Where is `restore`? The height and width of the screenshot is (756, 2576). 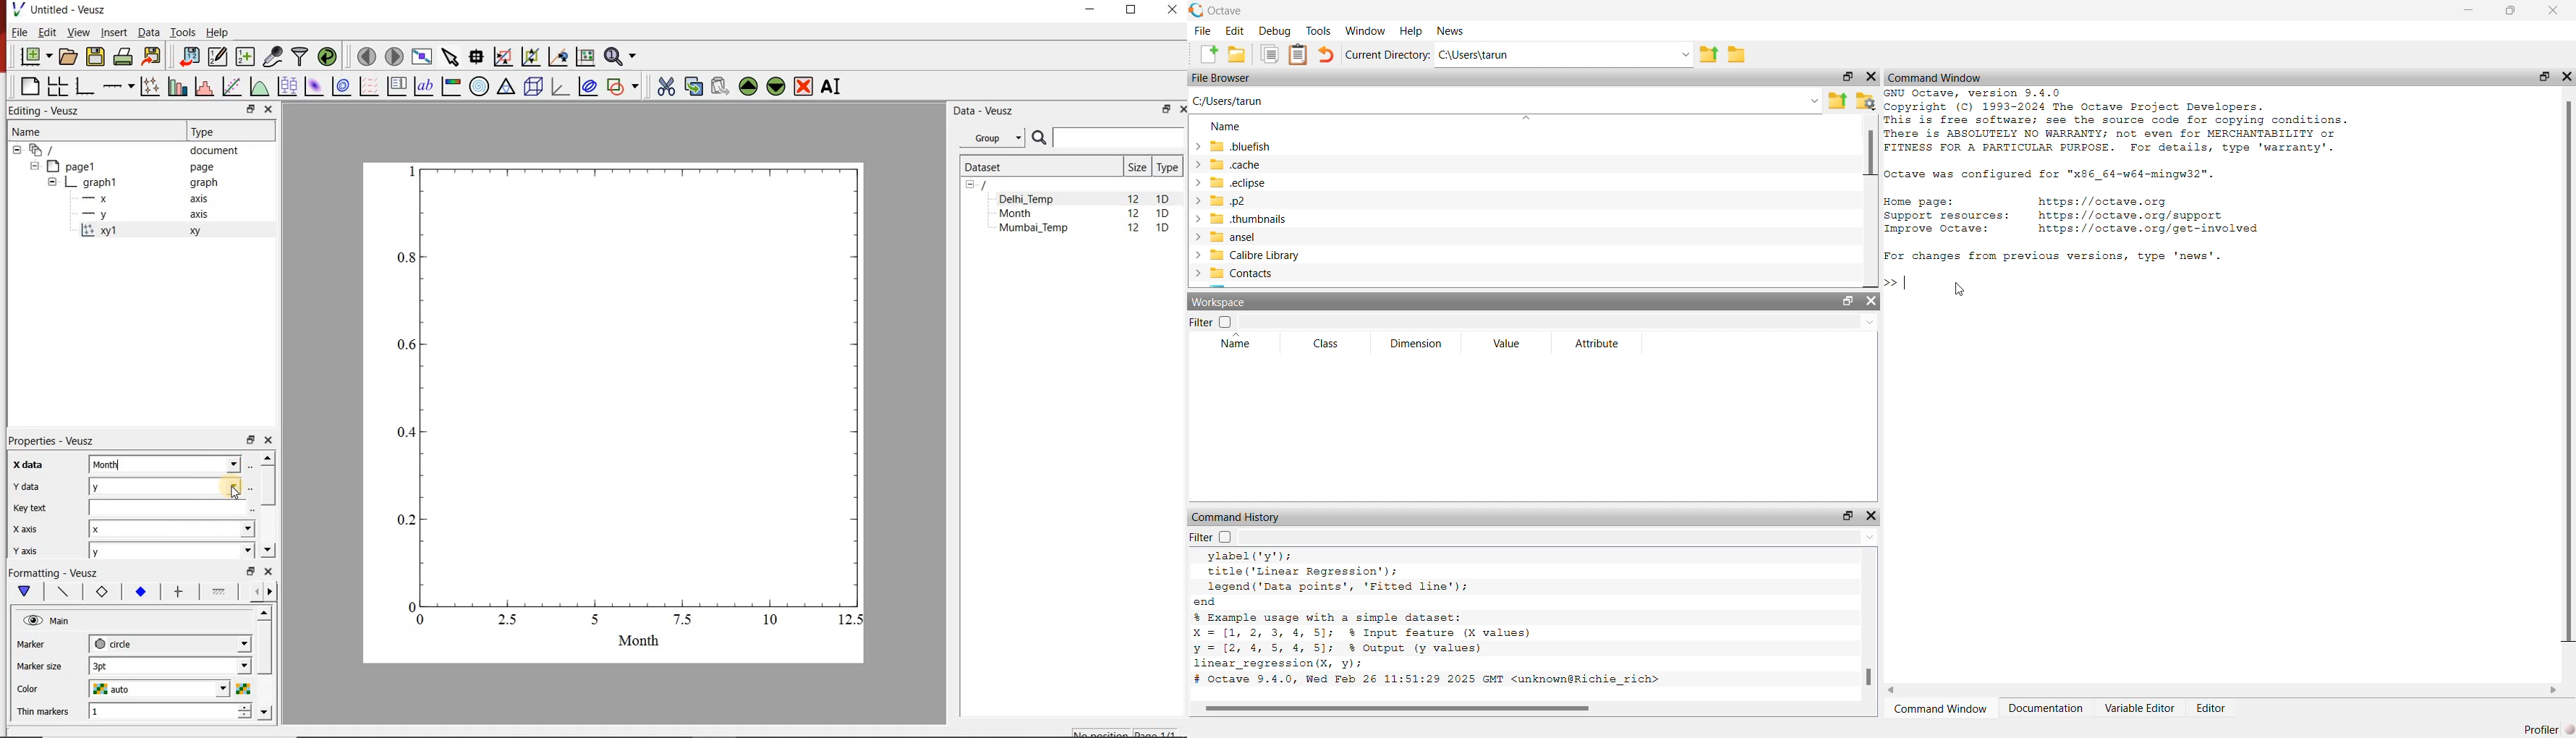
restore is located at coordinates (252, 570).